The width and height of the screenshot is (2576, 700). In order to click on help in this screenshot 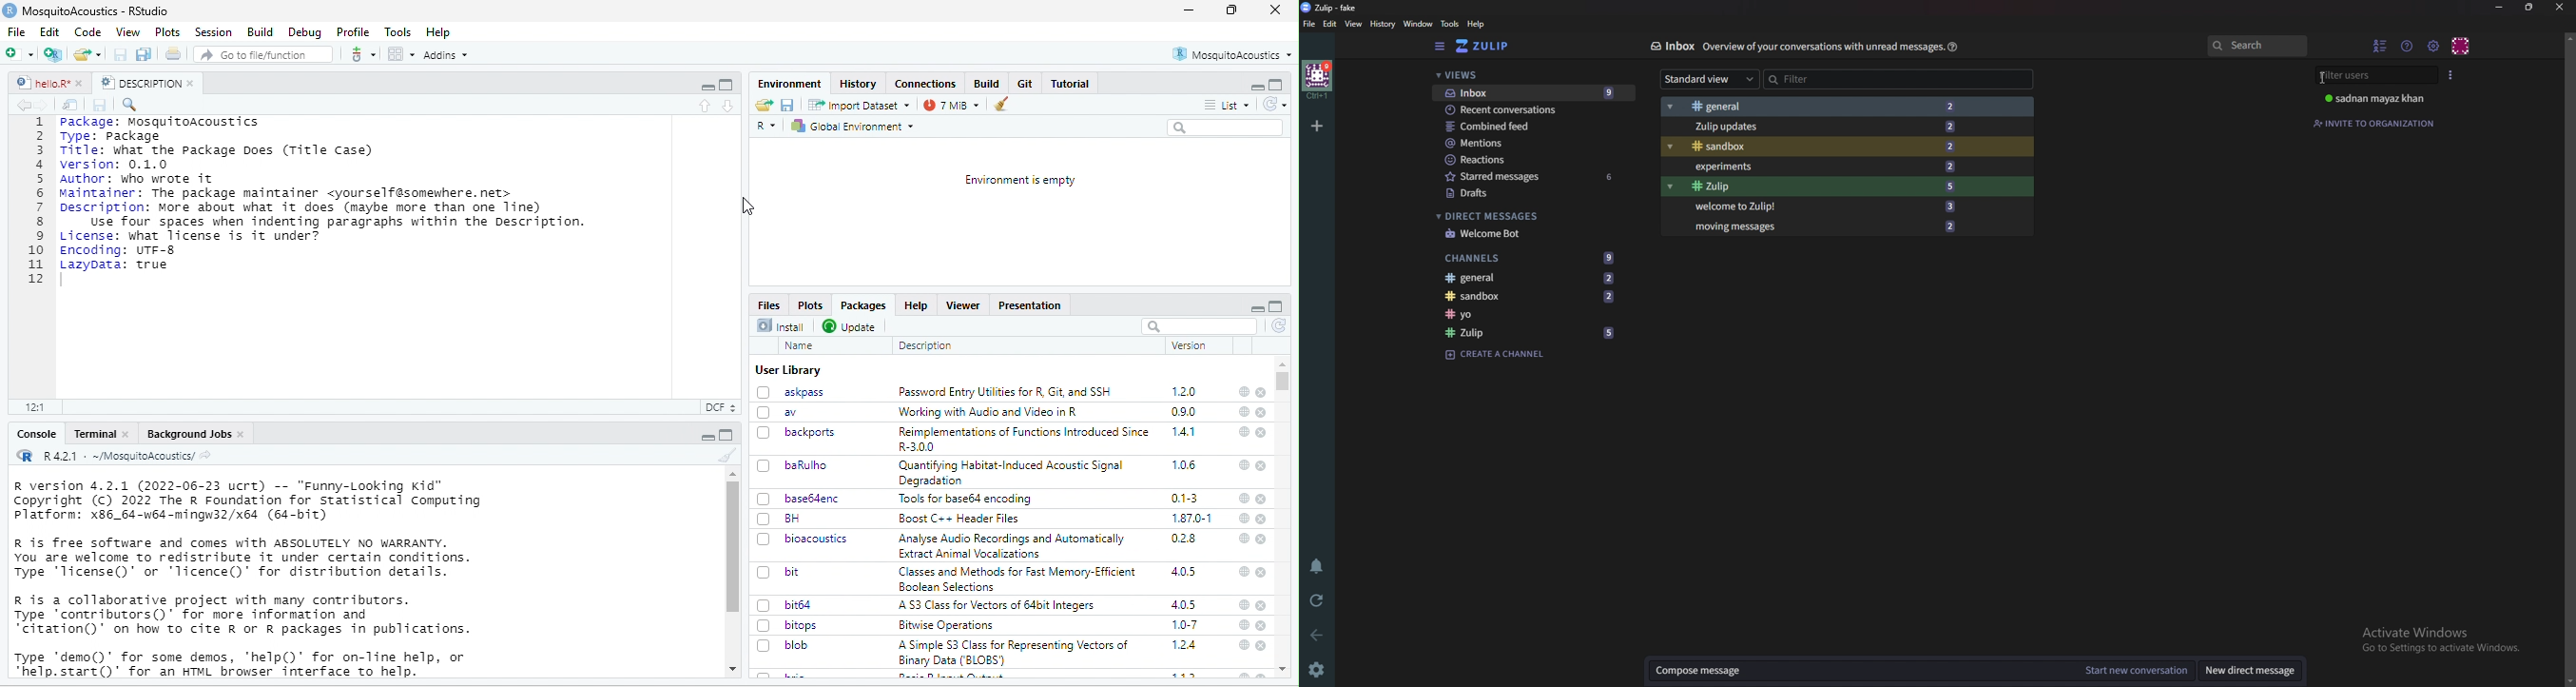, I will do `click(1242, 498)`.